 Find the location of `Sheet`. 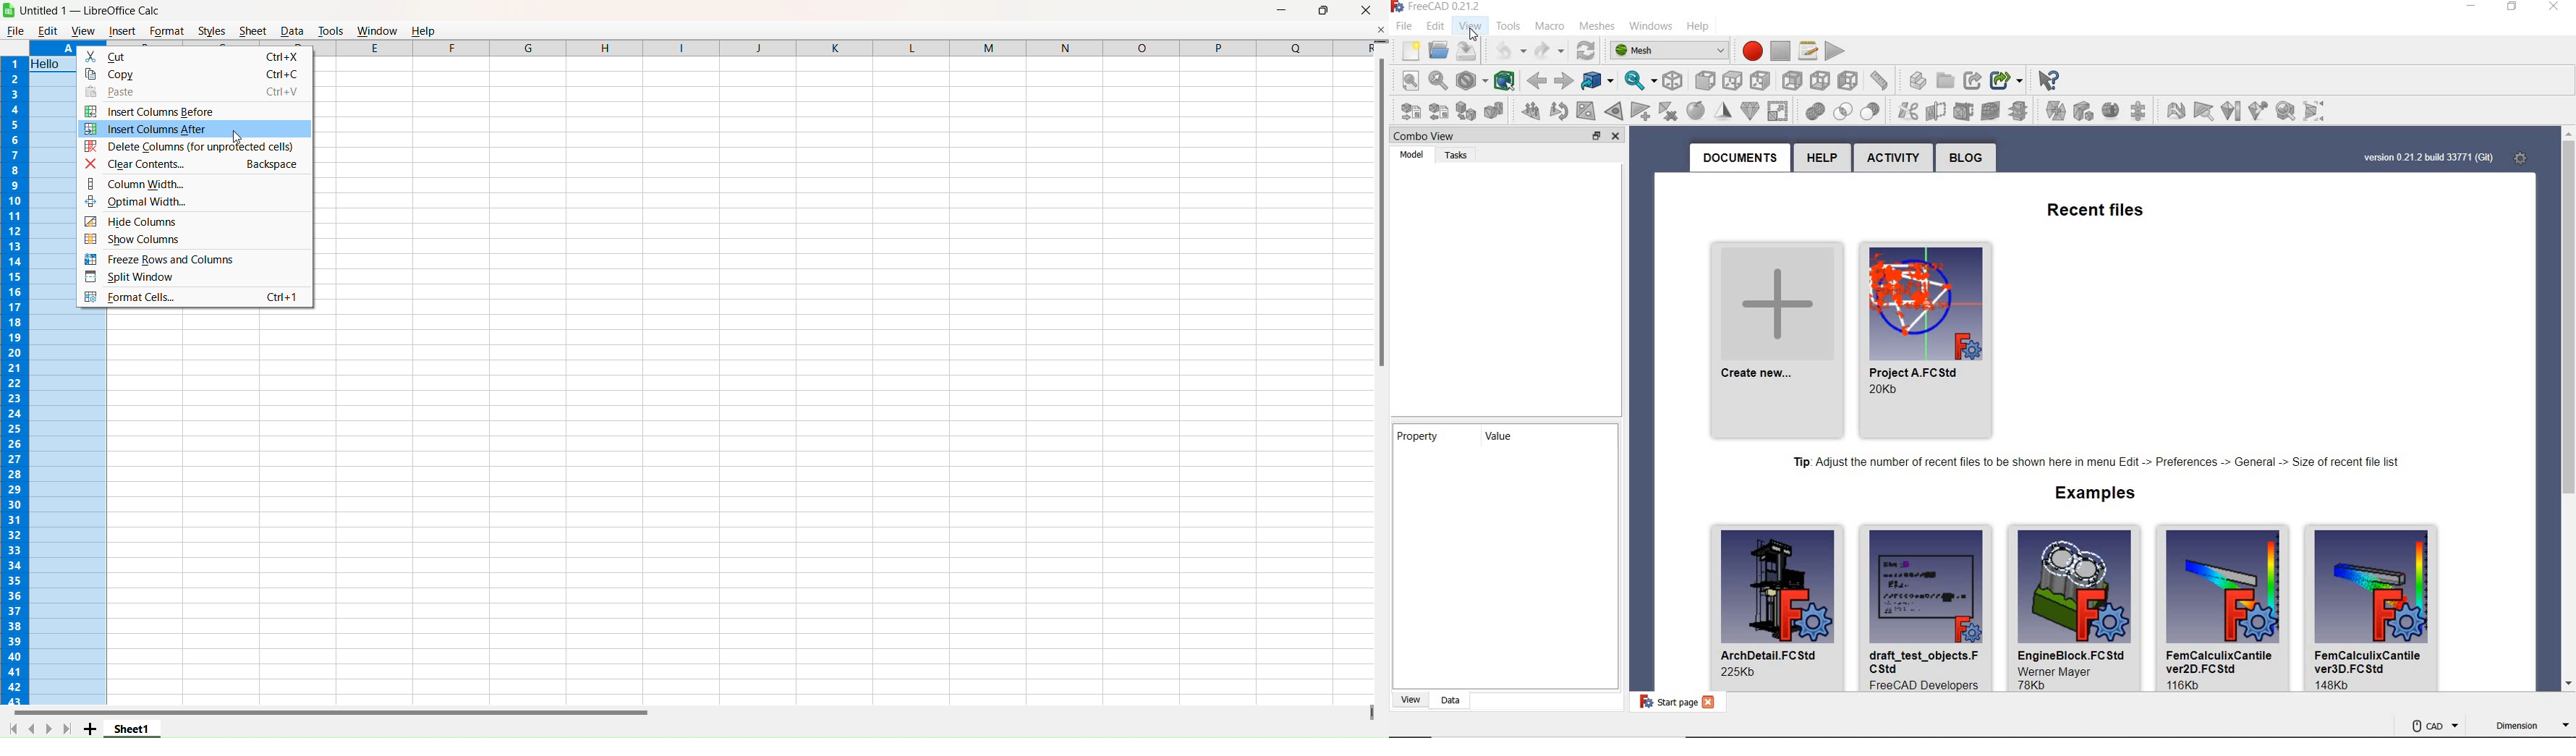

Sheet is located at coordinates (252, 30).